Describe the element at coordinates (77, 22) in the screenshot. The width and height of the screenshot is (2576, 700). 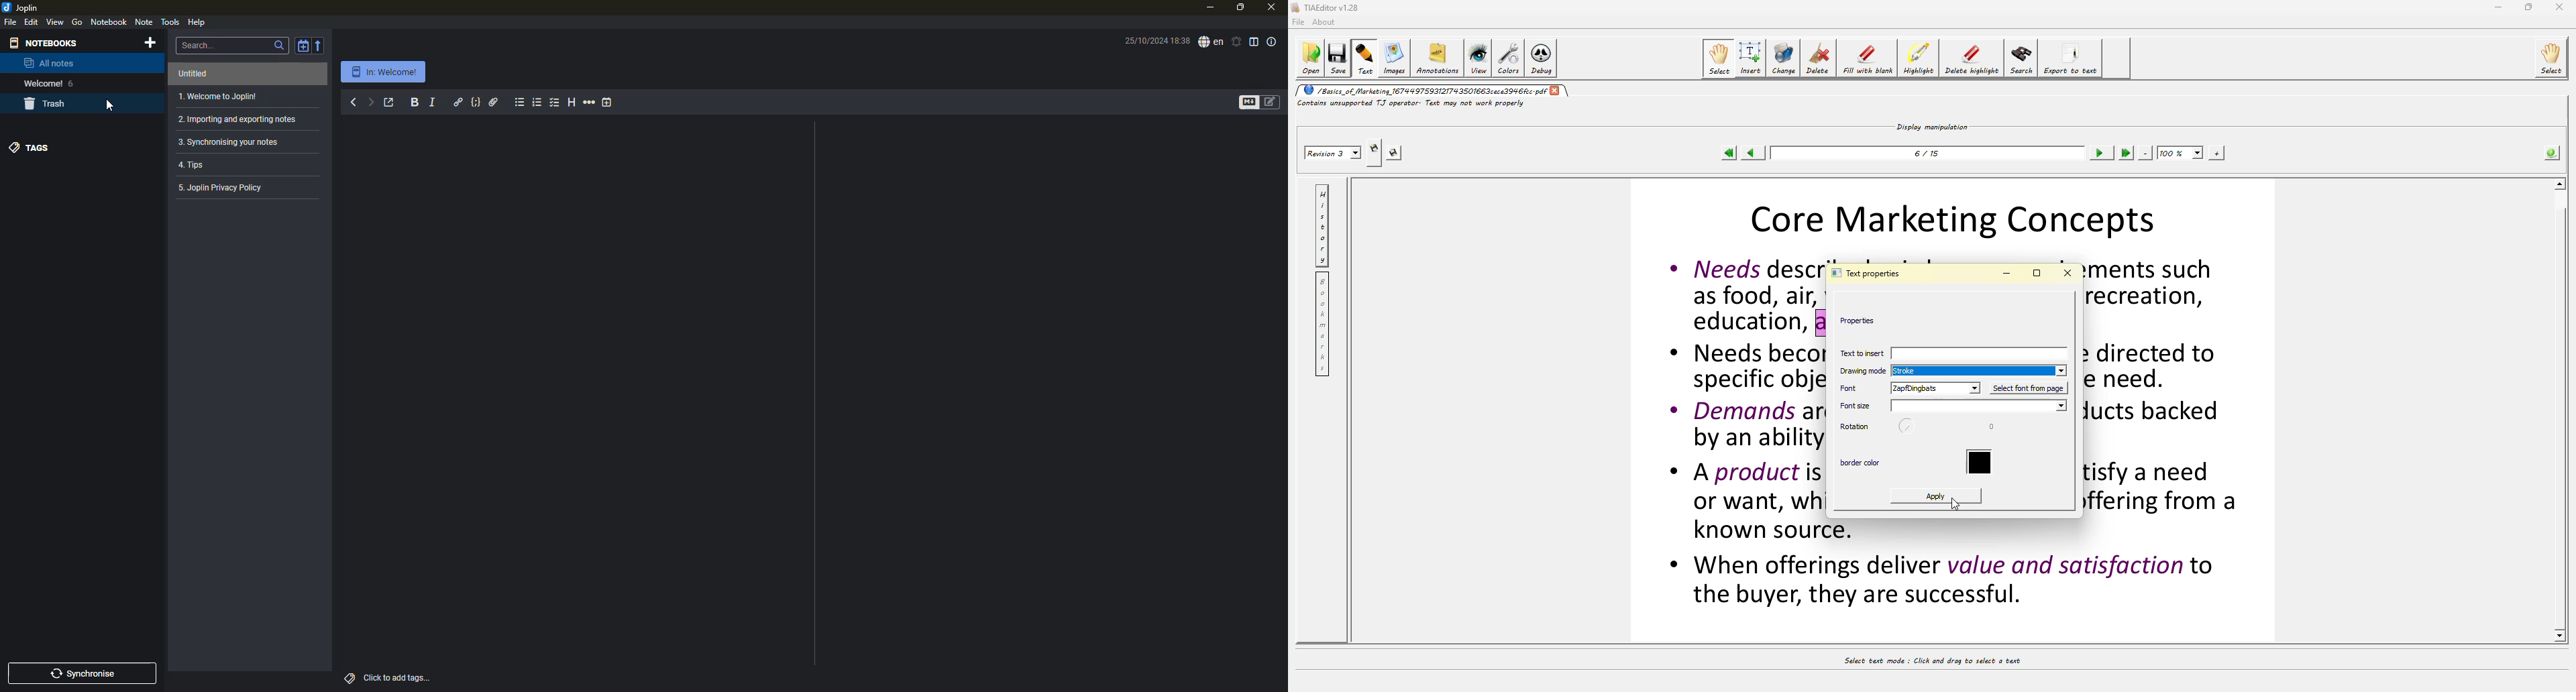
I see `go` at that location.